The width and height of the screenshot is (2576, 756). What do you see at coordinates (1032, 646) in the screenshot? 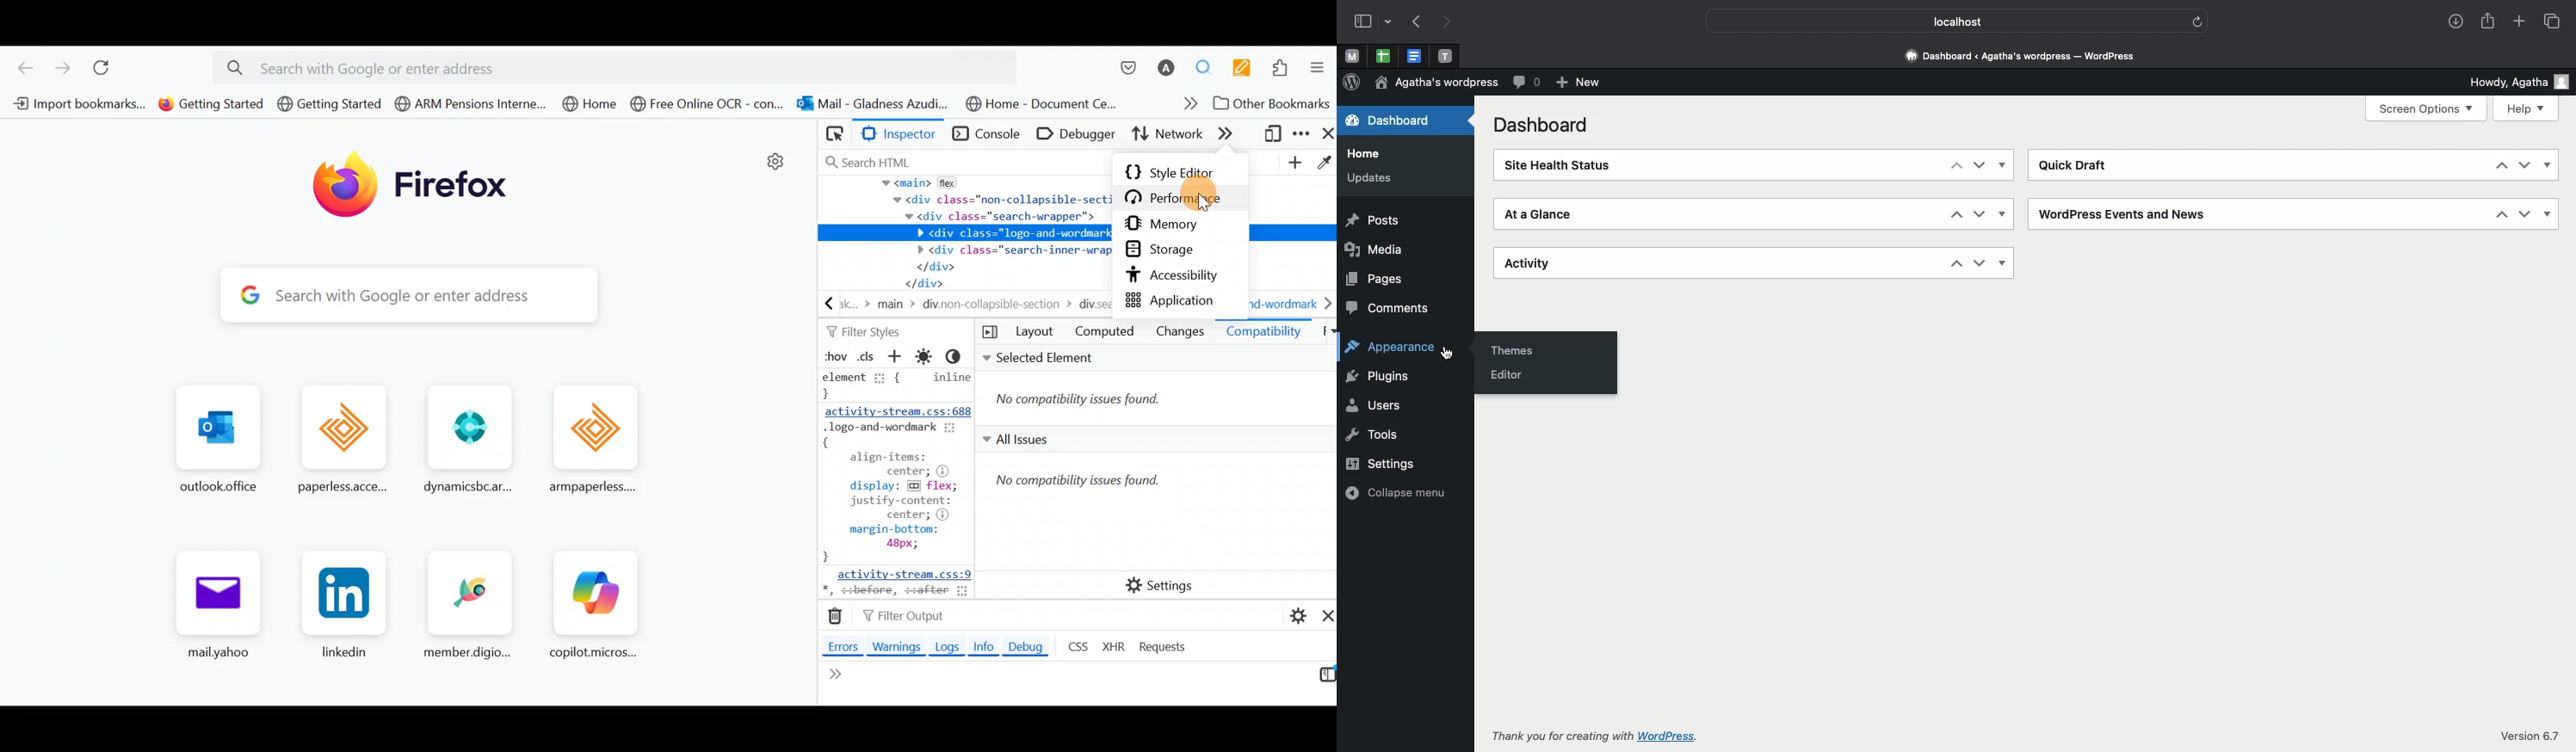
I see `Debug` at bounding box center [1032, 646].